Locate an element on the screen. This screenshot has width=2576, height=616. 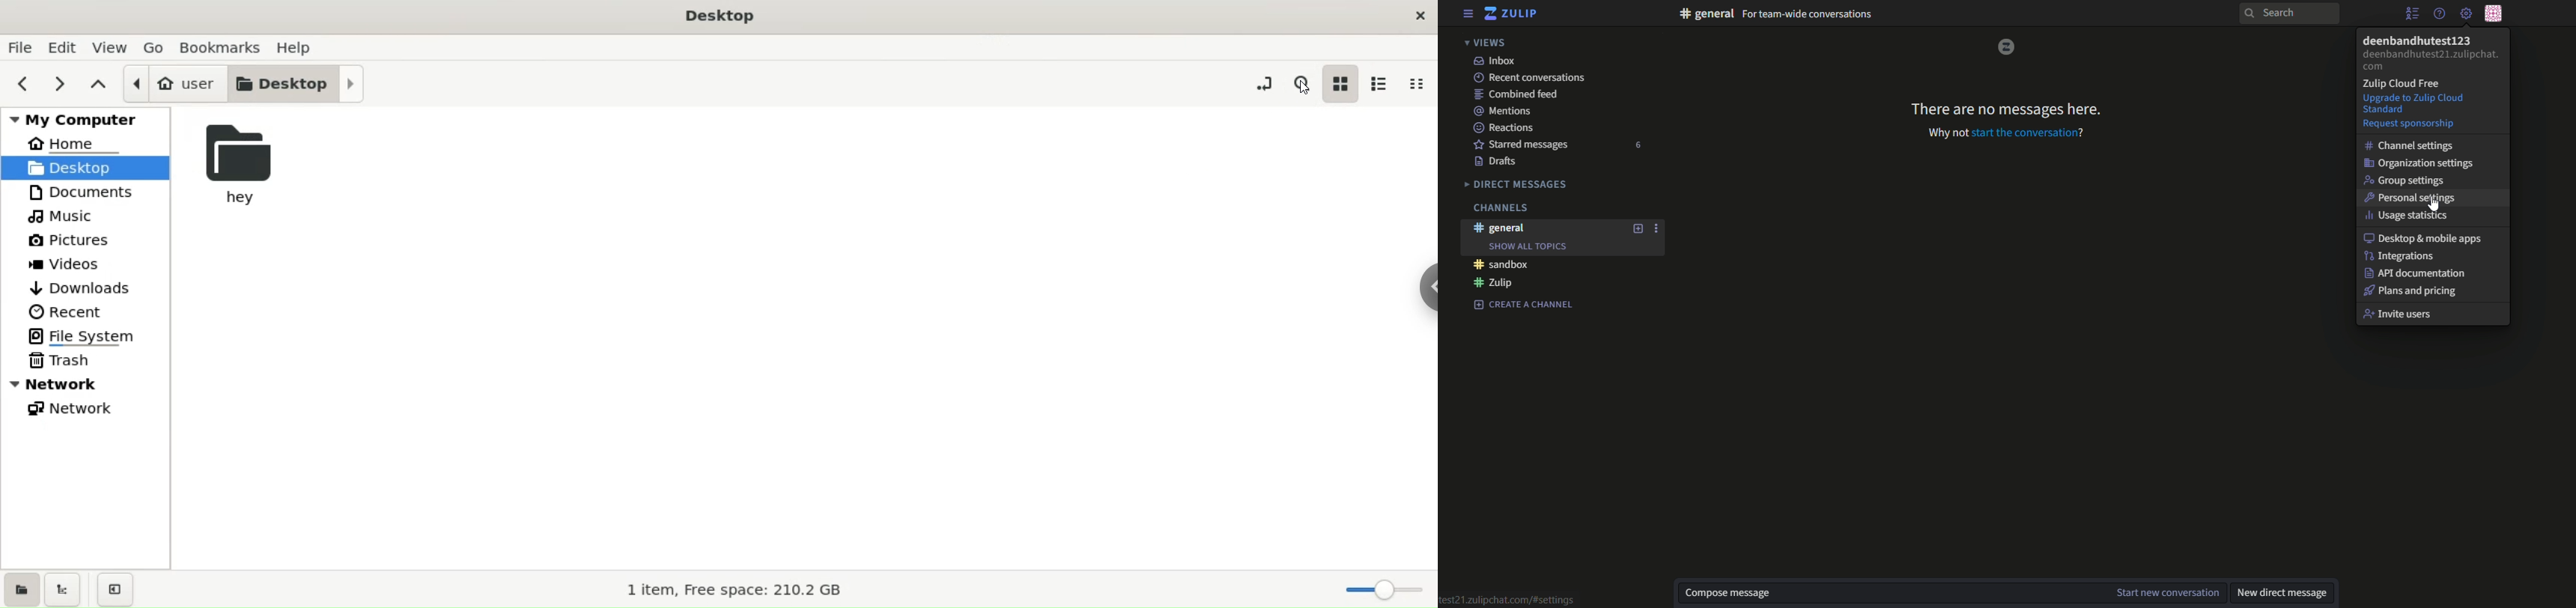
views is located at coordinates (1489, 41).